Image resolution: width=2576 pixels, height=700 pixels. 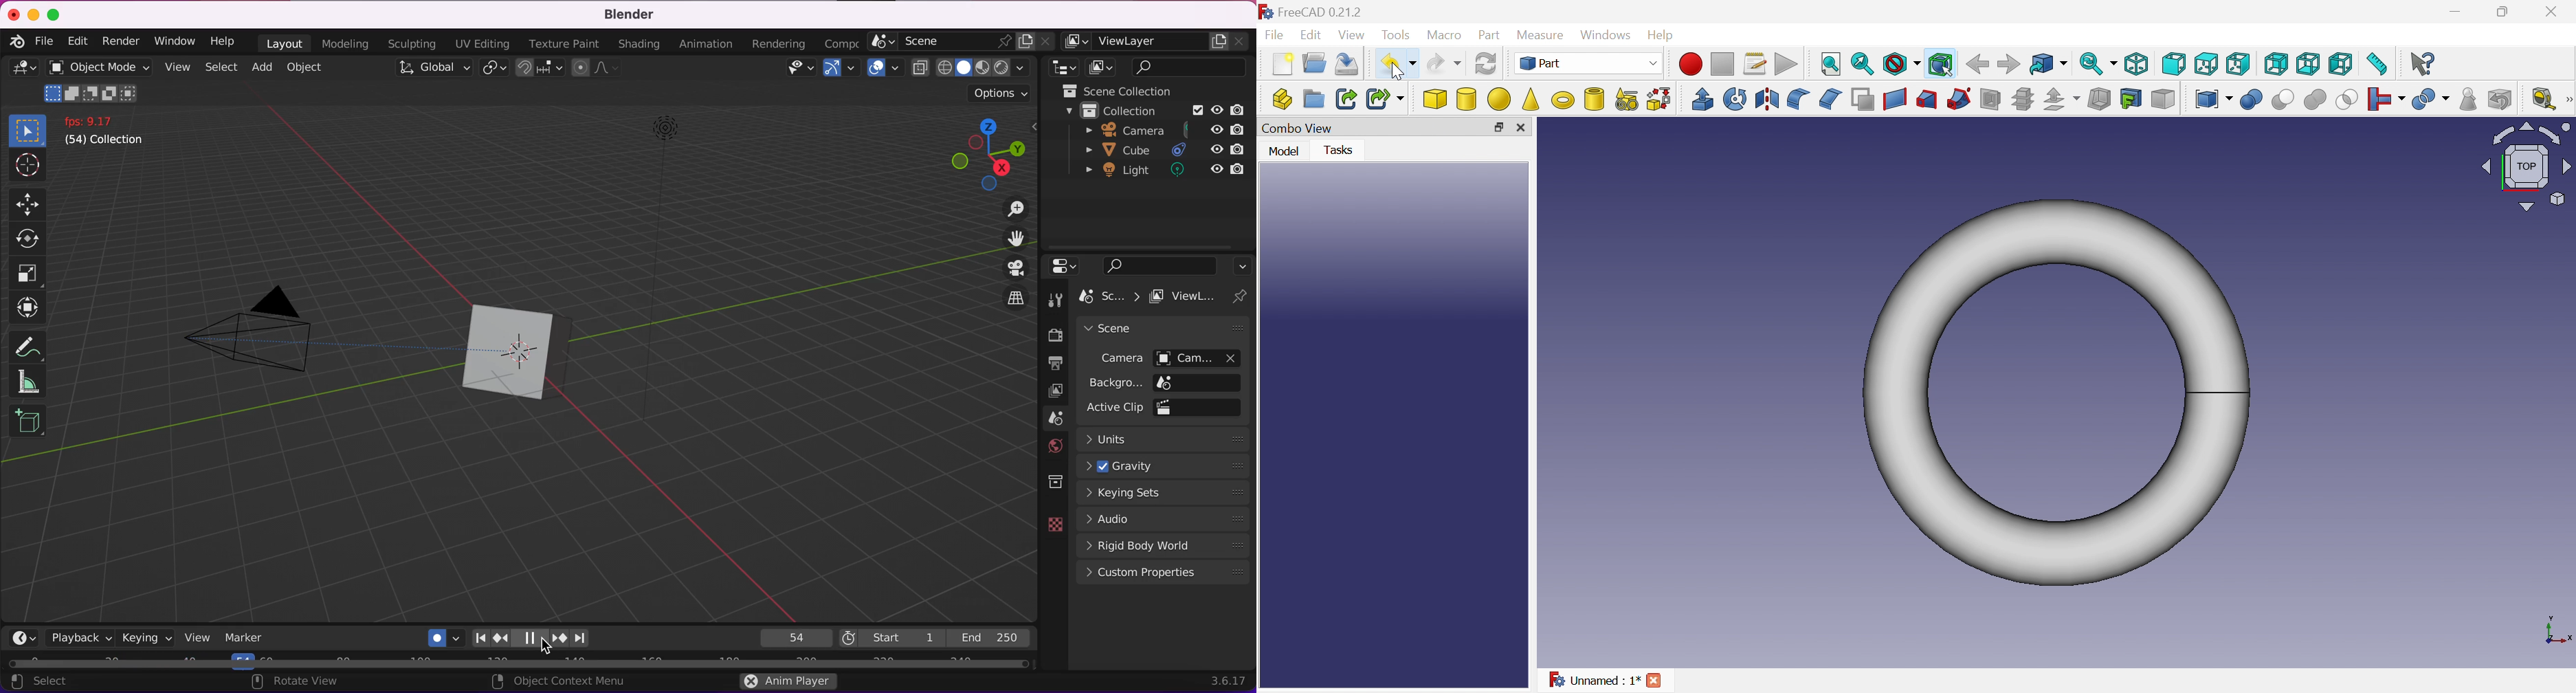 I want to click on Create projection on surface, so click(x=2131, y=99).